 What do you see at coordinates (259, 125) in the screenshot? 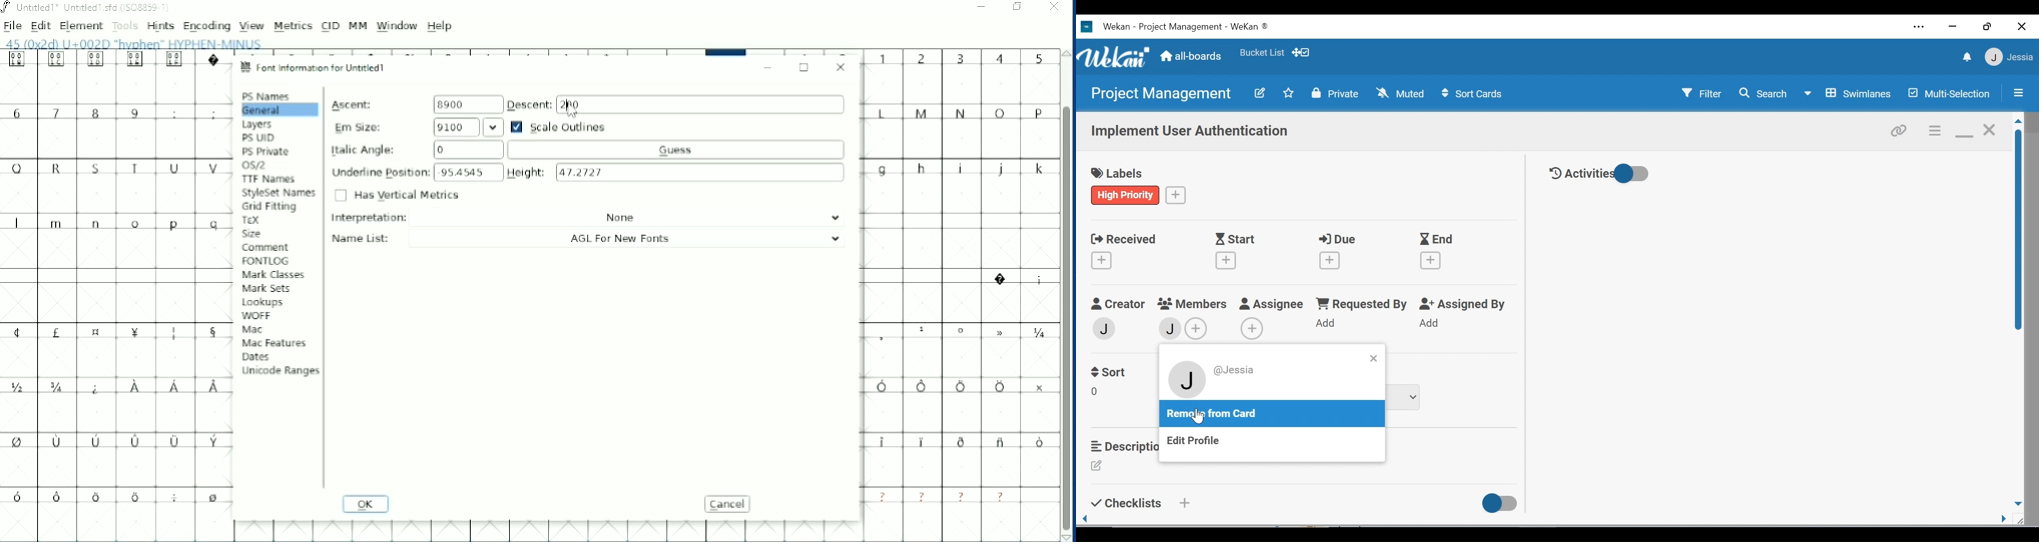
I see `Layers` at bounding box center [259, 125].